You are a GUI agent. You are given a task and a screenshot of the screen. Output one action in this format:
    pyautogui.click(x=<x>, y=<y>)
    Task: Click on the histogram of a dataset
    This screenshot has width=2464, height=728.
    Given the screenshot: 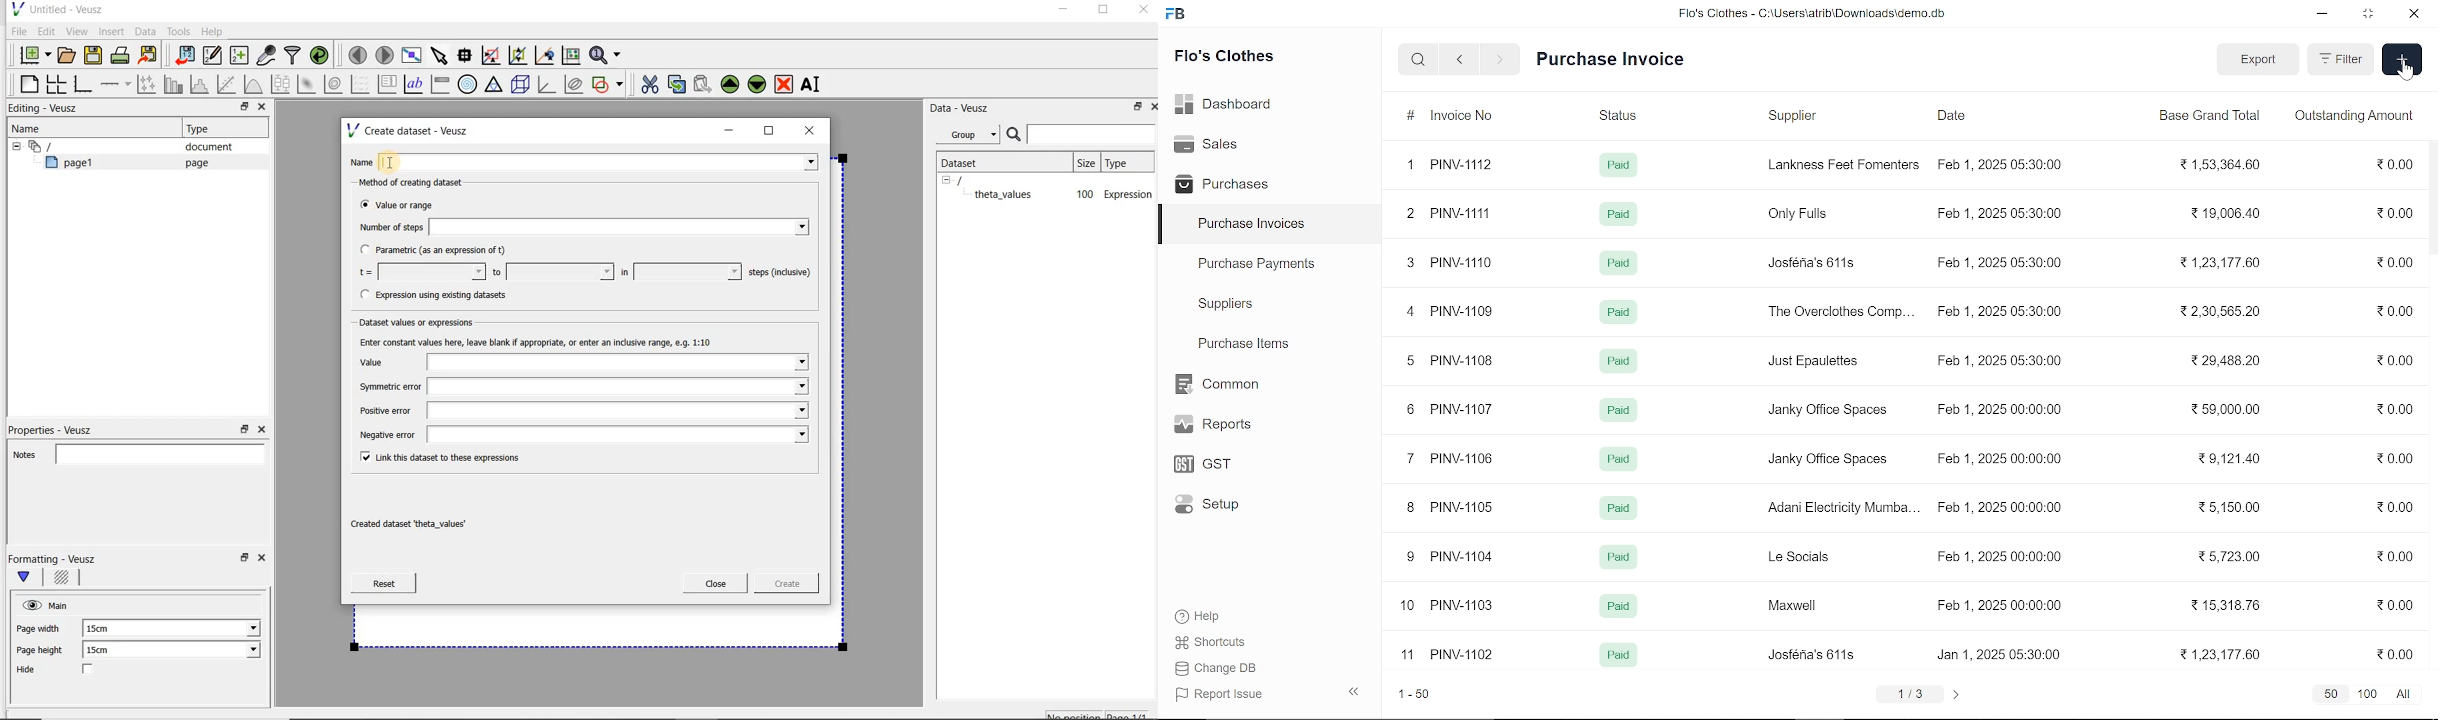 What is the action you would take?
    pyautogui.click(x=201, y=84)
    